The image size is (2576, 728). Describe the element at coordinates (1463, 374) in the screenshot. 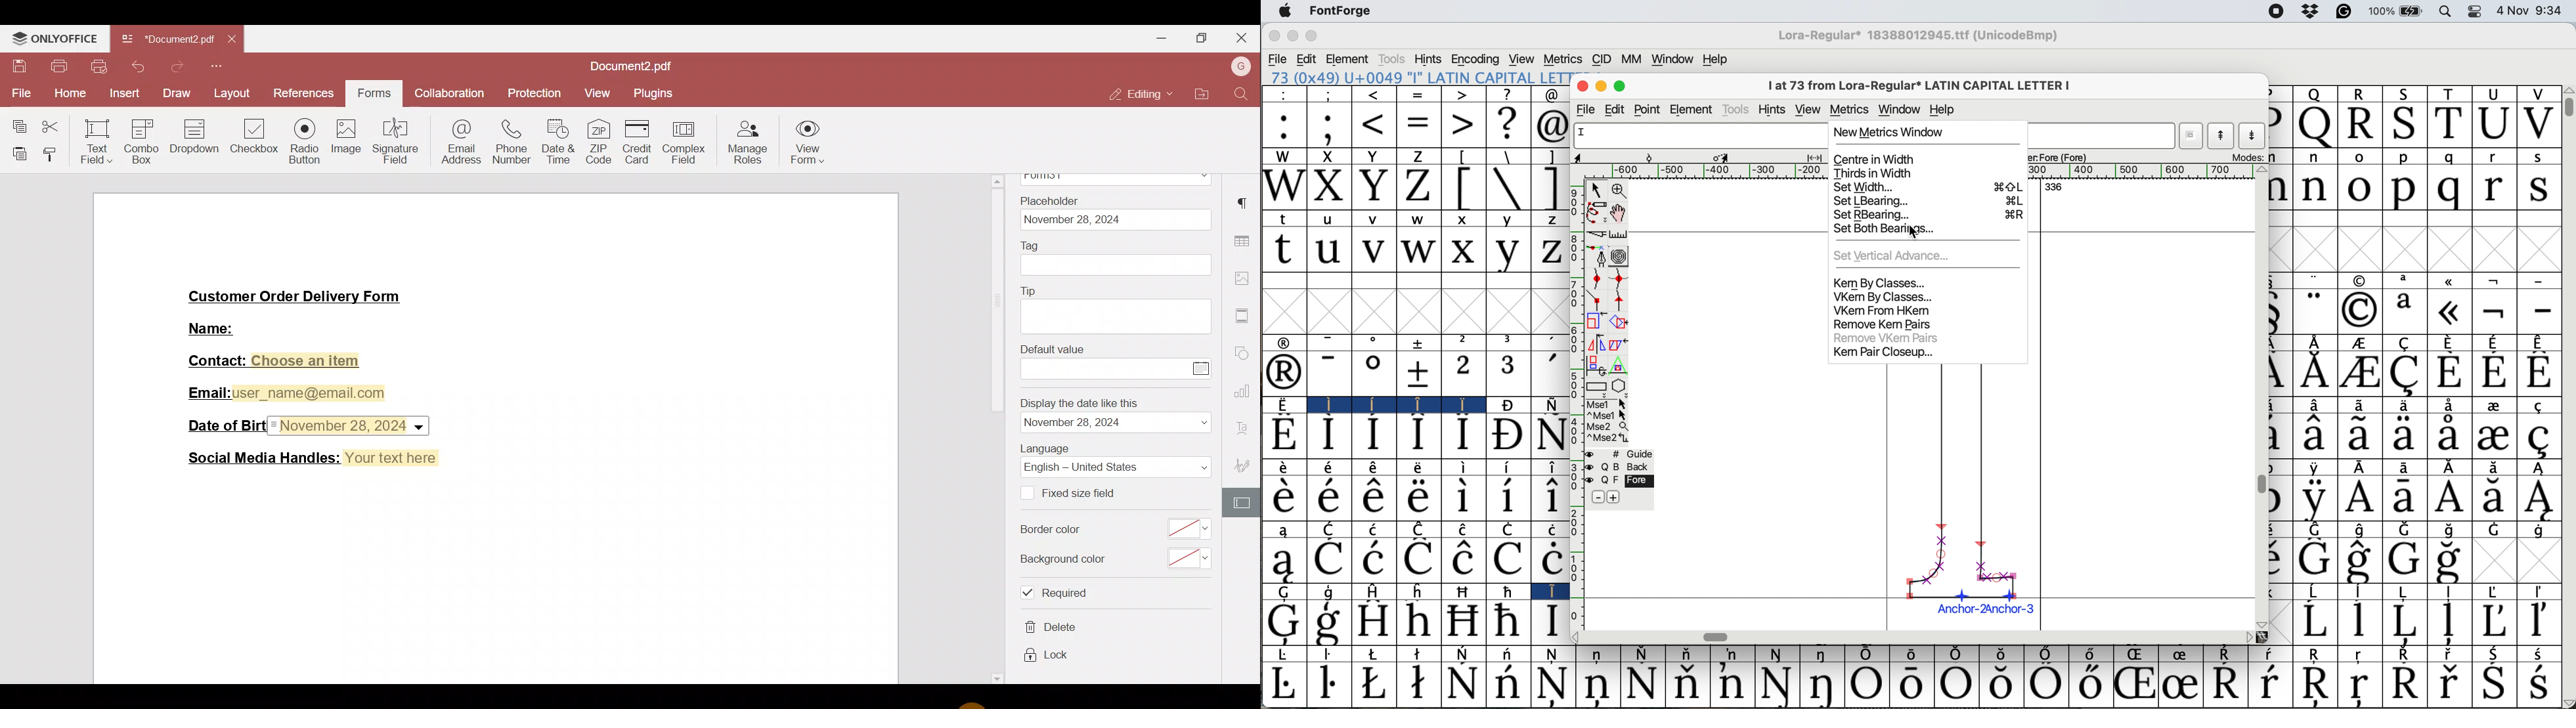

I see `2` at that location.